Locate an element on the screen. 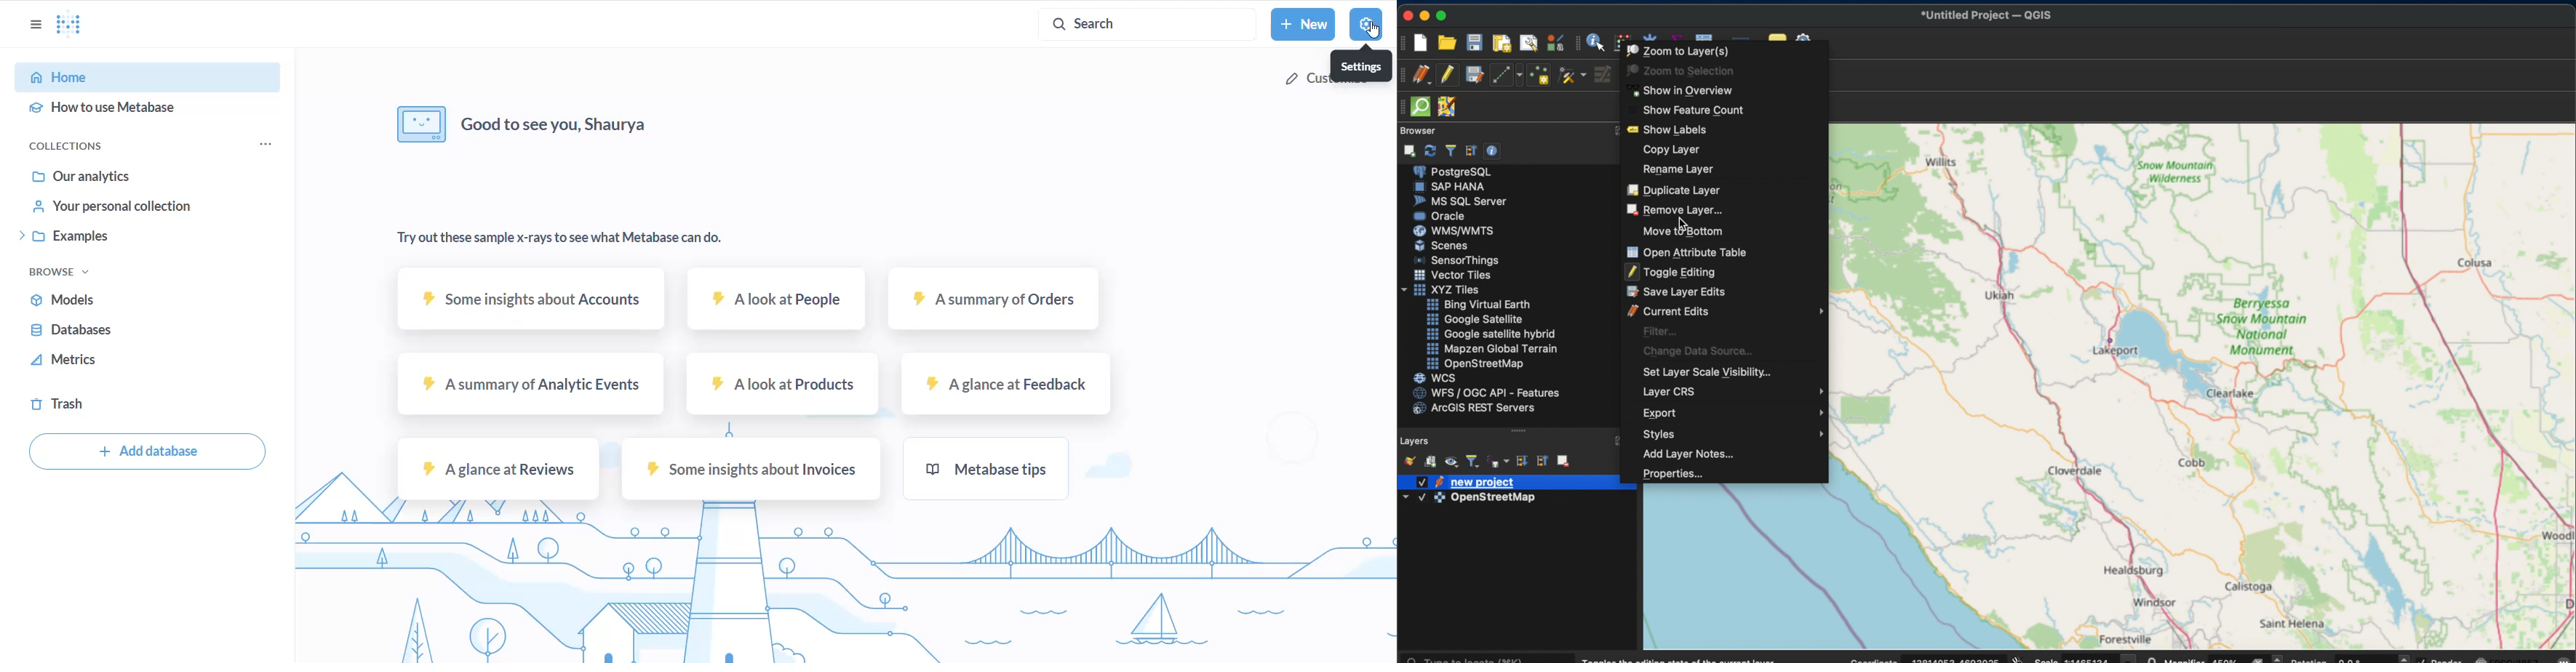  style manager is located at coordinates (1553, 42).